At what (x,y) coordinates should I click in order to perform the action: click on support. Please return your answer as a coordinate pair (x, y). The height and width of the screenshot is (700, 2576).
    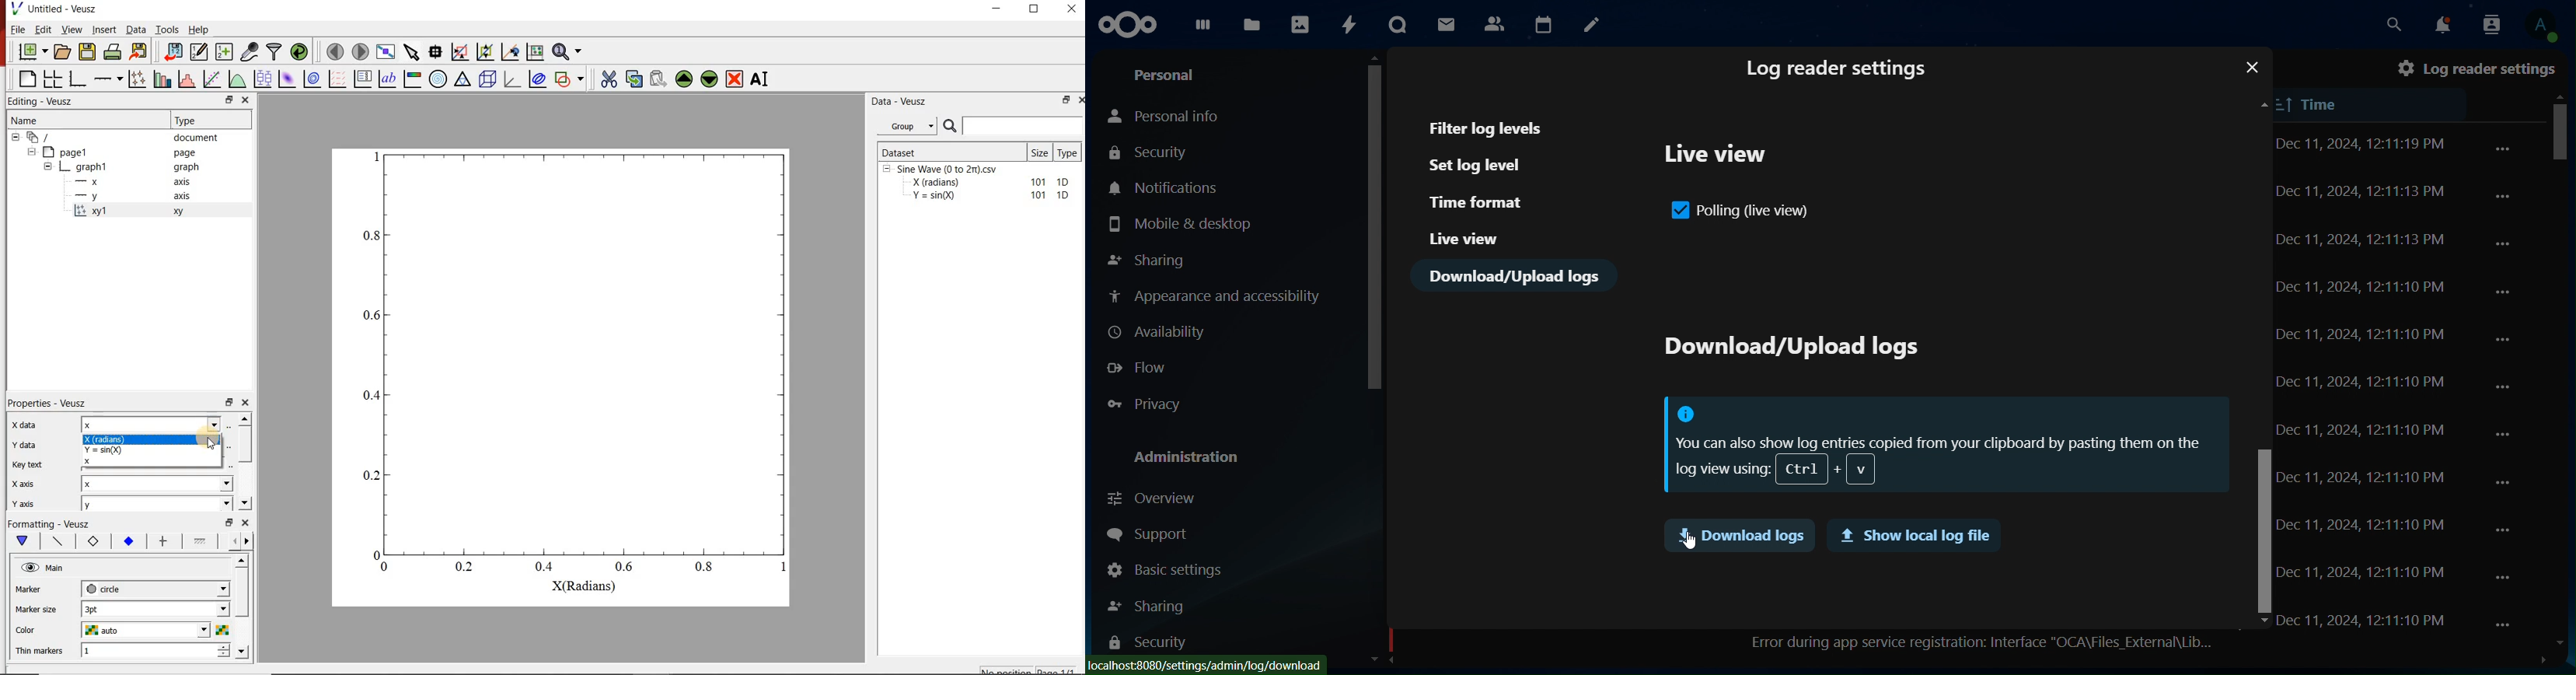
    Looking at the image, I should click on (1147, 533).